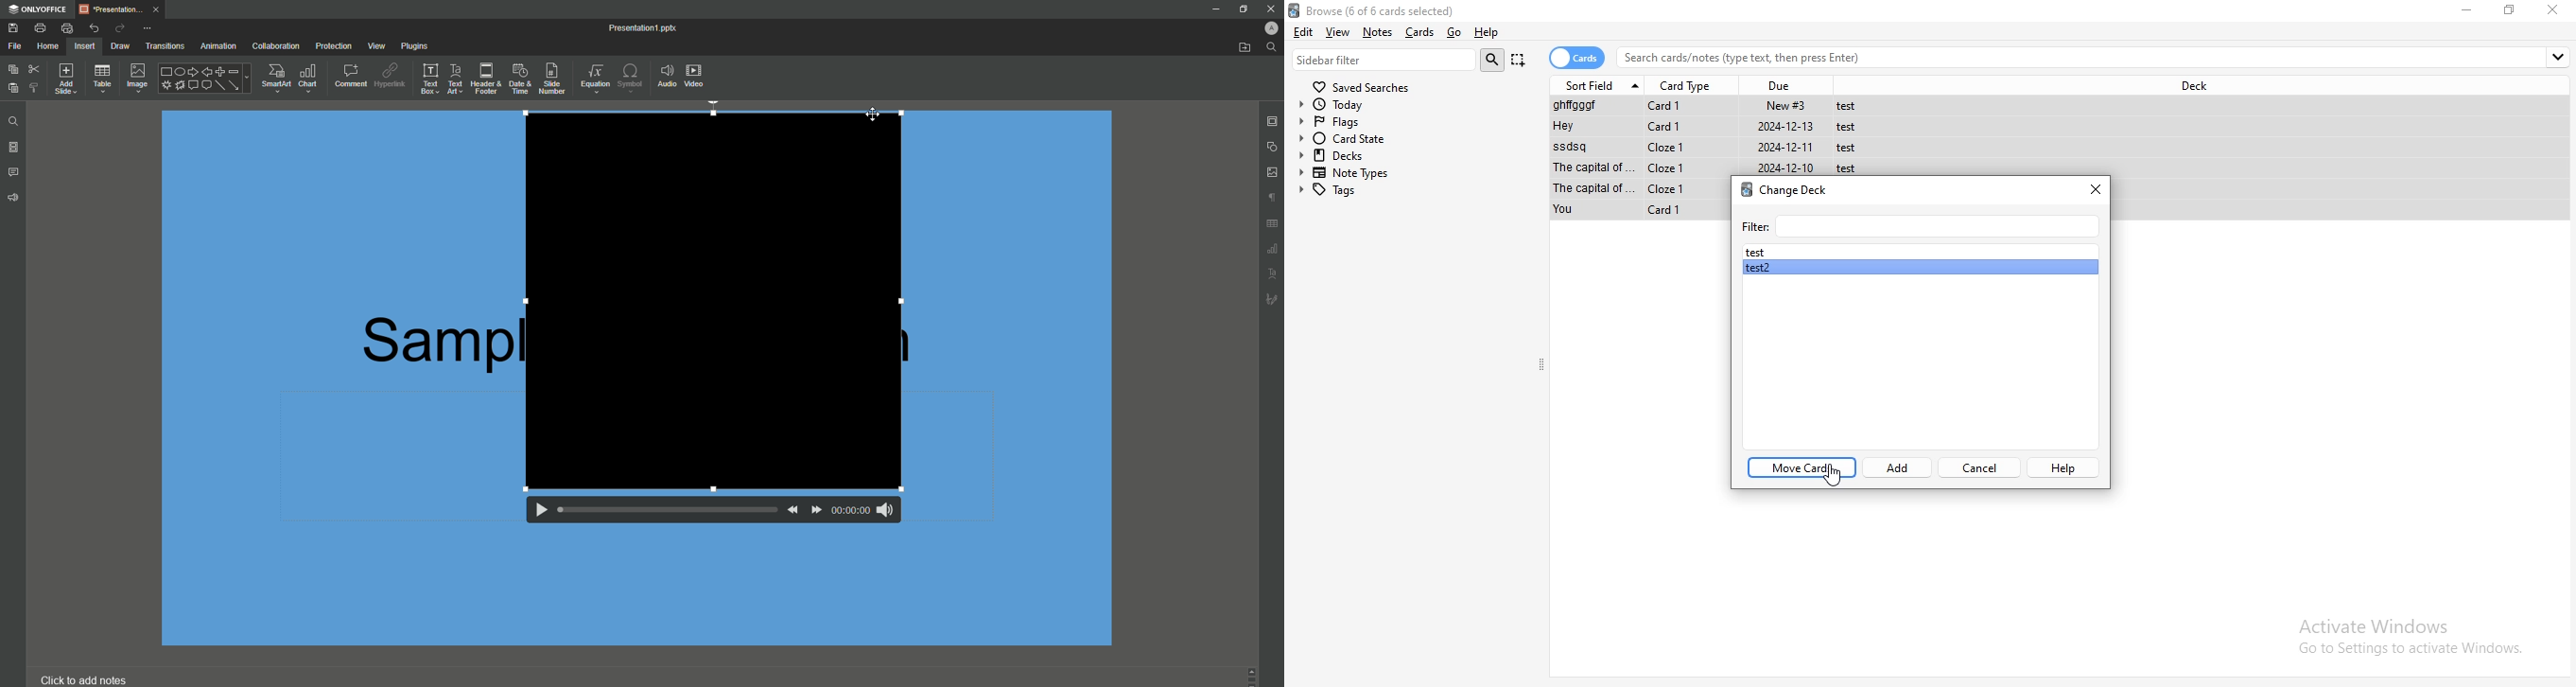 The image size is (2576, 700). I want to click on Plugins, so click(414, 45).